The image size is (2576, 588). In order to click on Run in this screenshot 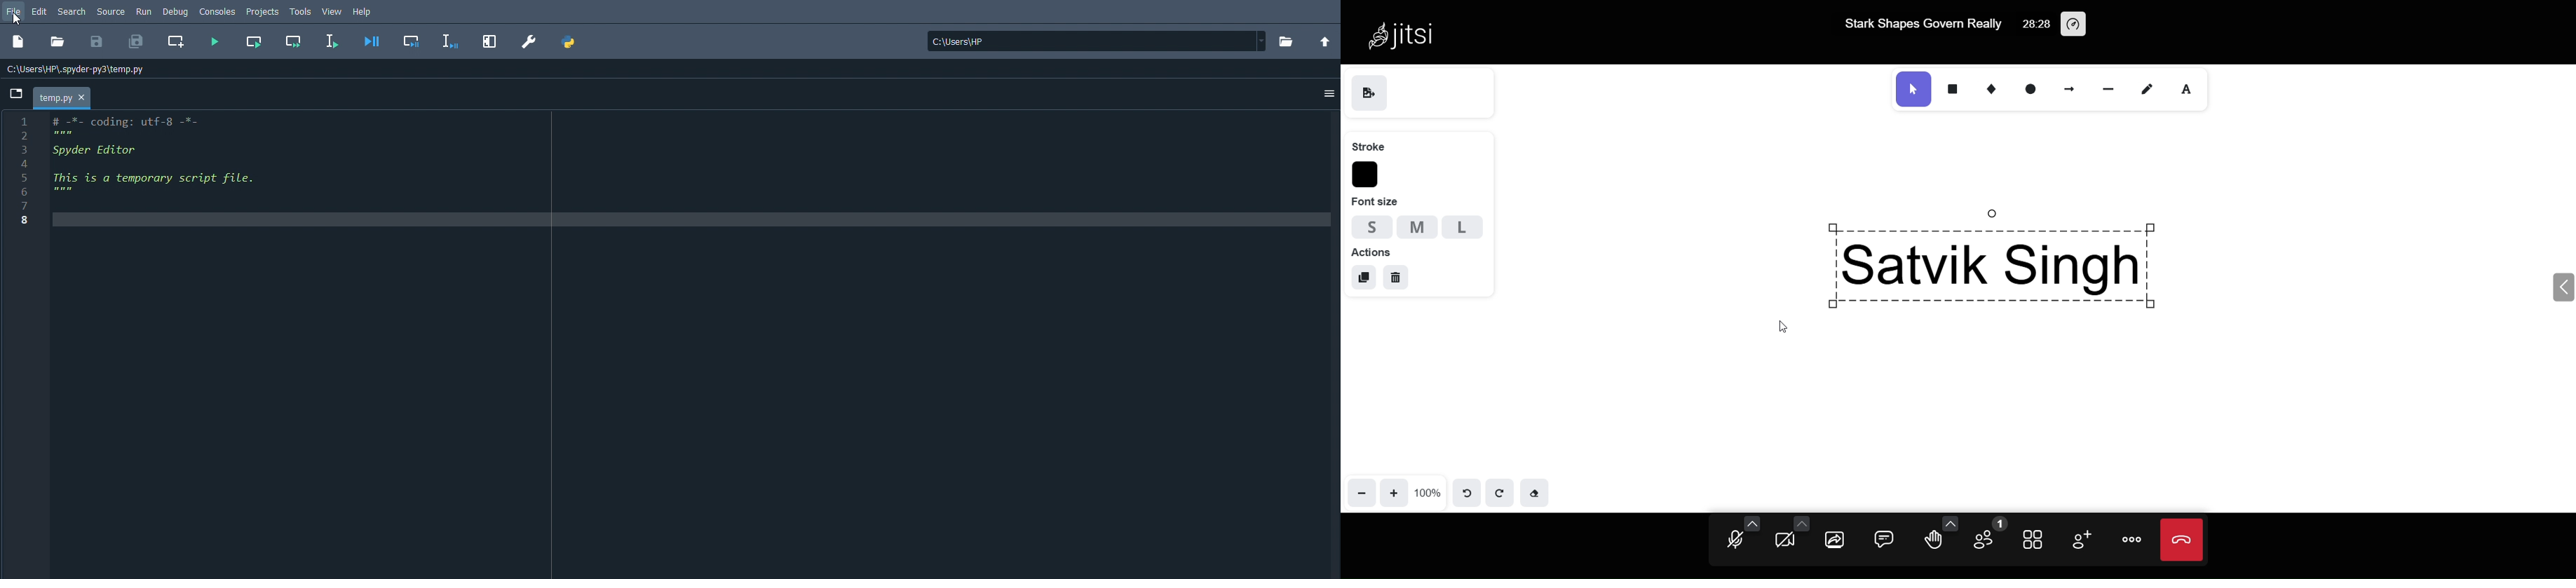, I will do `click(144, 11)`.